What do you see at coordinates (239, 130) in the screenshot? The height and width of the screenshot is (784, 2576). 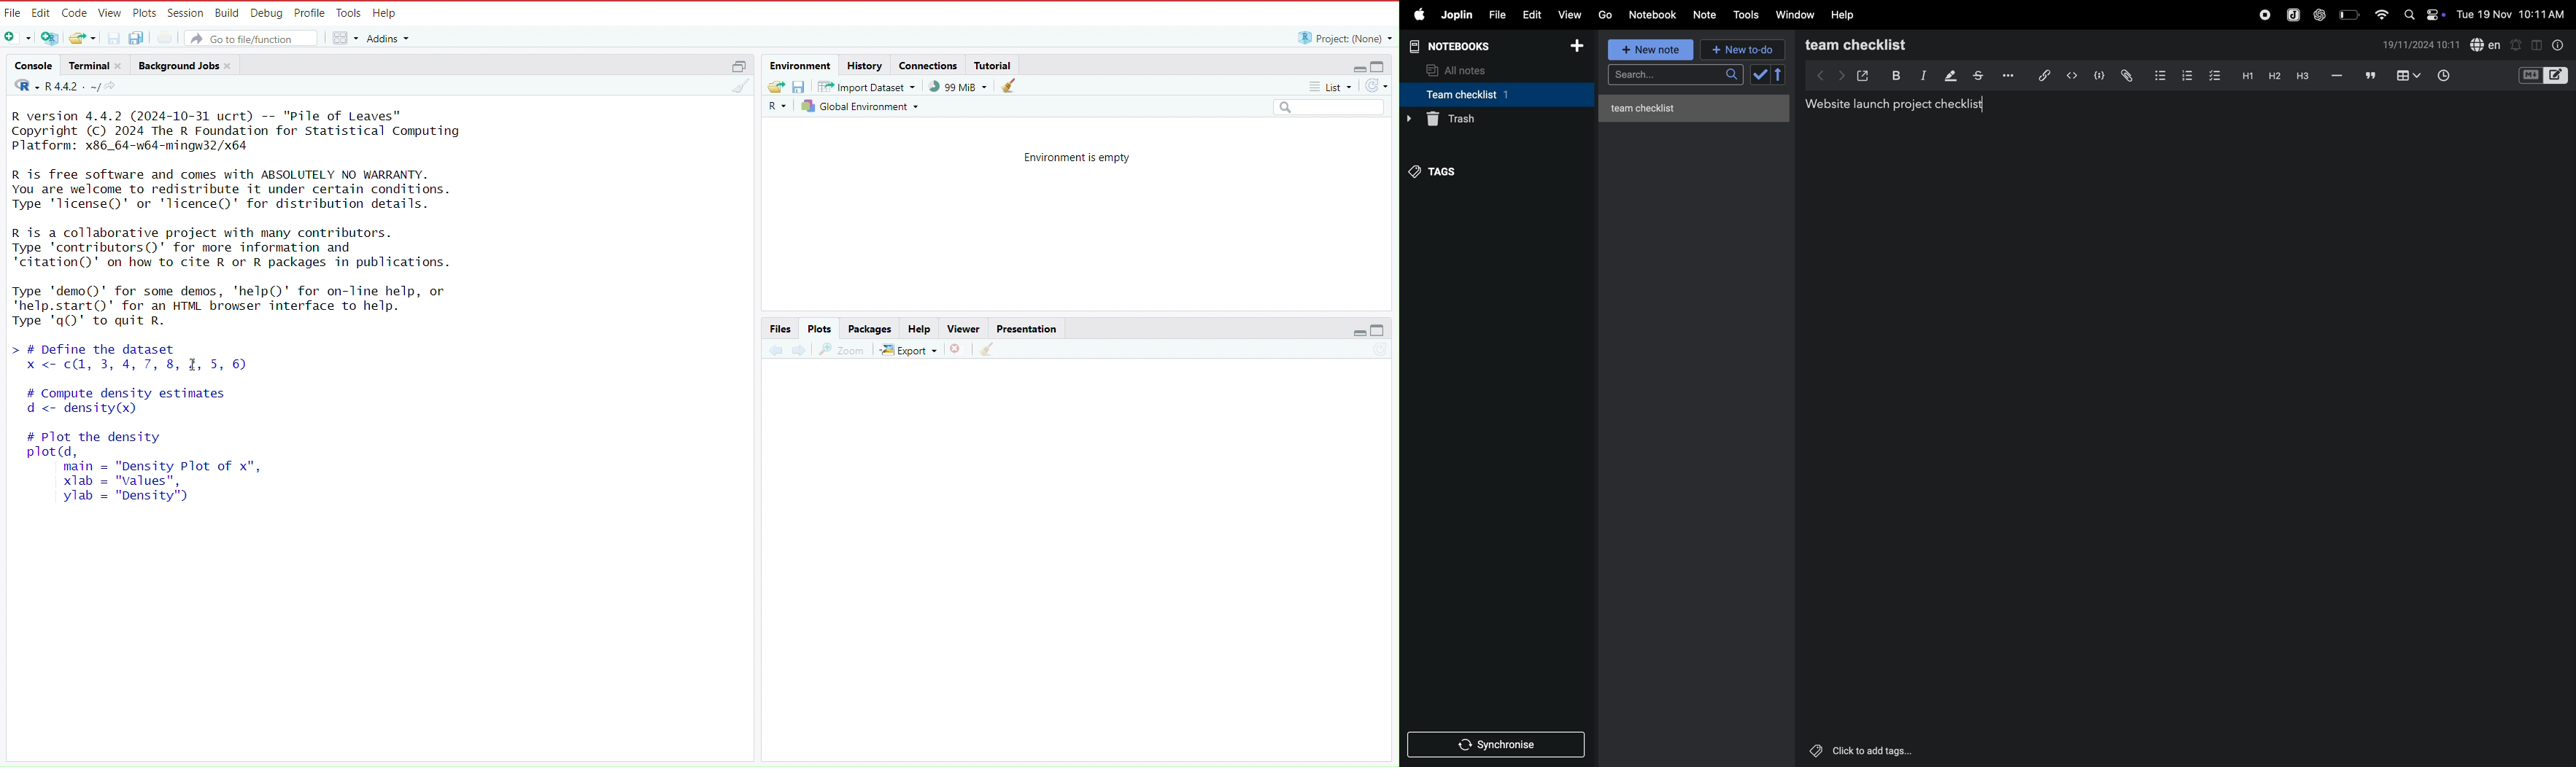 I see `R version 4.4.2 (2024-10-31 ucrt) -- "Pile of Leaves"
Copyright (C) 2024 The R Foundation for Statistical Computing
Platform: x86_64-w64-mingw32/x64` at bounding box center [239, 130].